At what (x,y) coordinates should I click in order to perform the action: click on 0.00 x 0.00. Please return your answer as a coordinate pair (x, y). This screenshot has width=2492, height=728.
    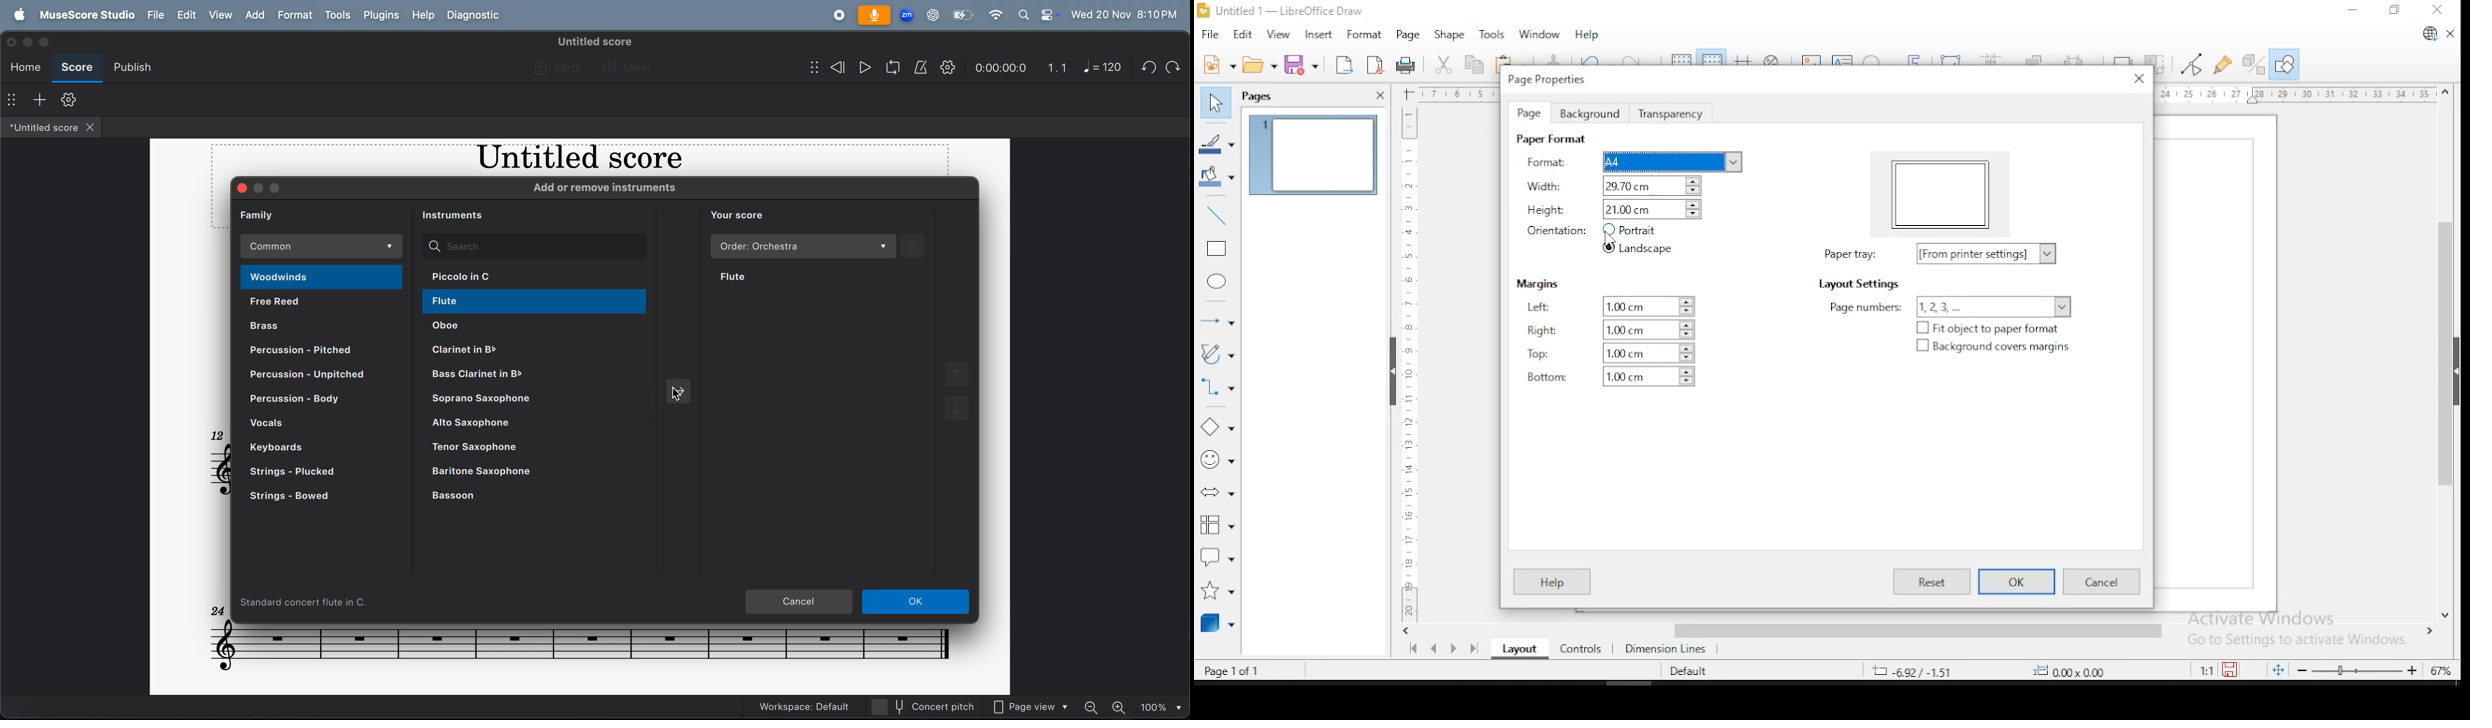
    Looking at the image, I should click on (2091, 671).